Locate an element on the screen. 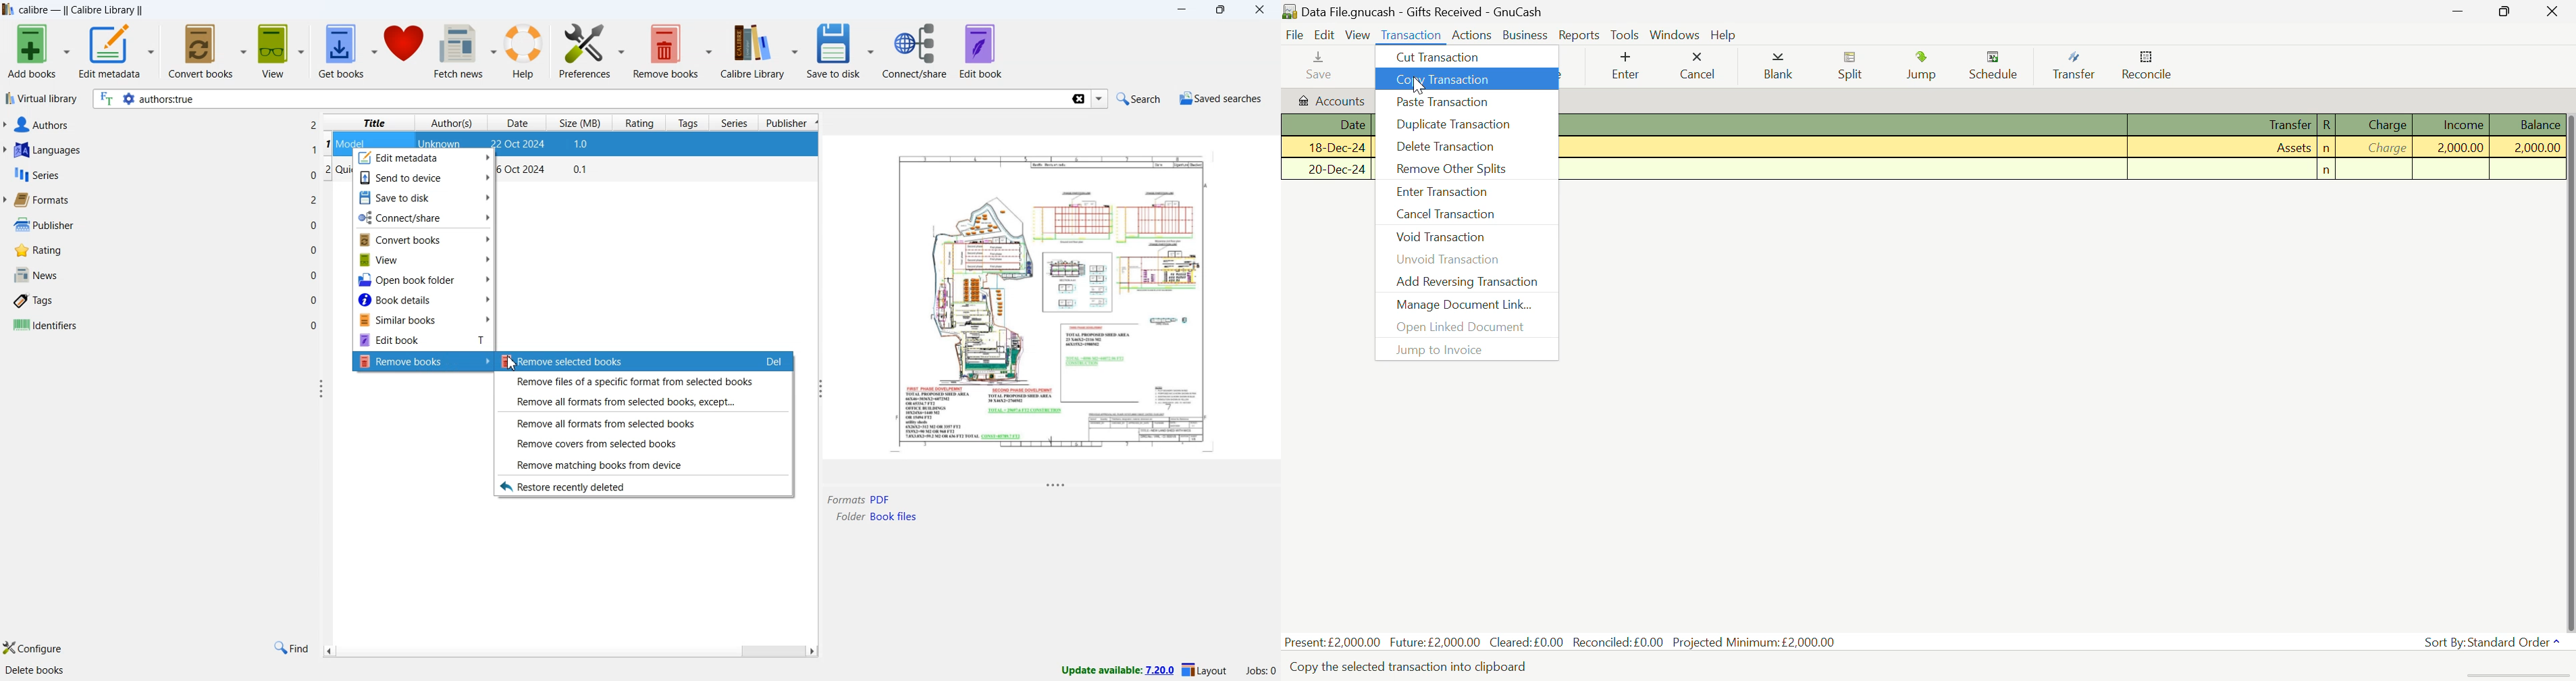 The height and width of the screenshot is (700, 2576). Remove Other Splits is located at coordinates (1465, 171).